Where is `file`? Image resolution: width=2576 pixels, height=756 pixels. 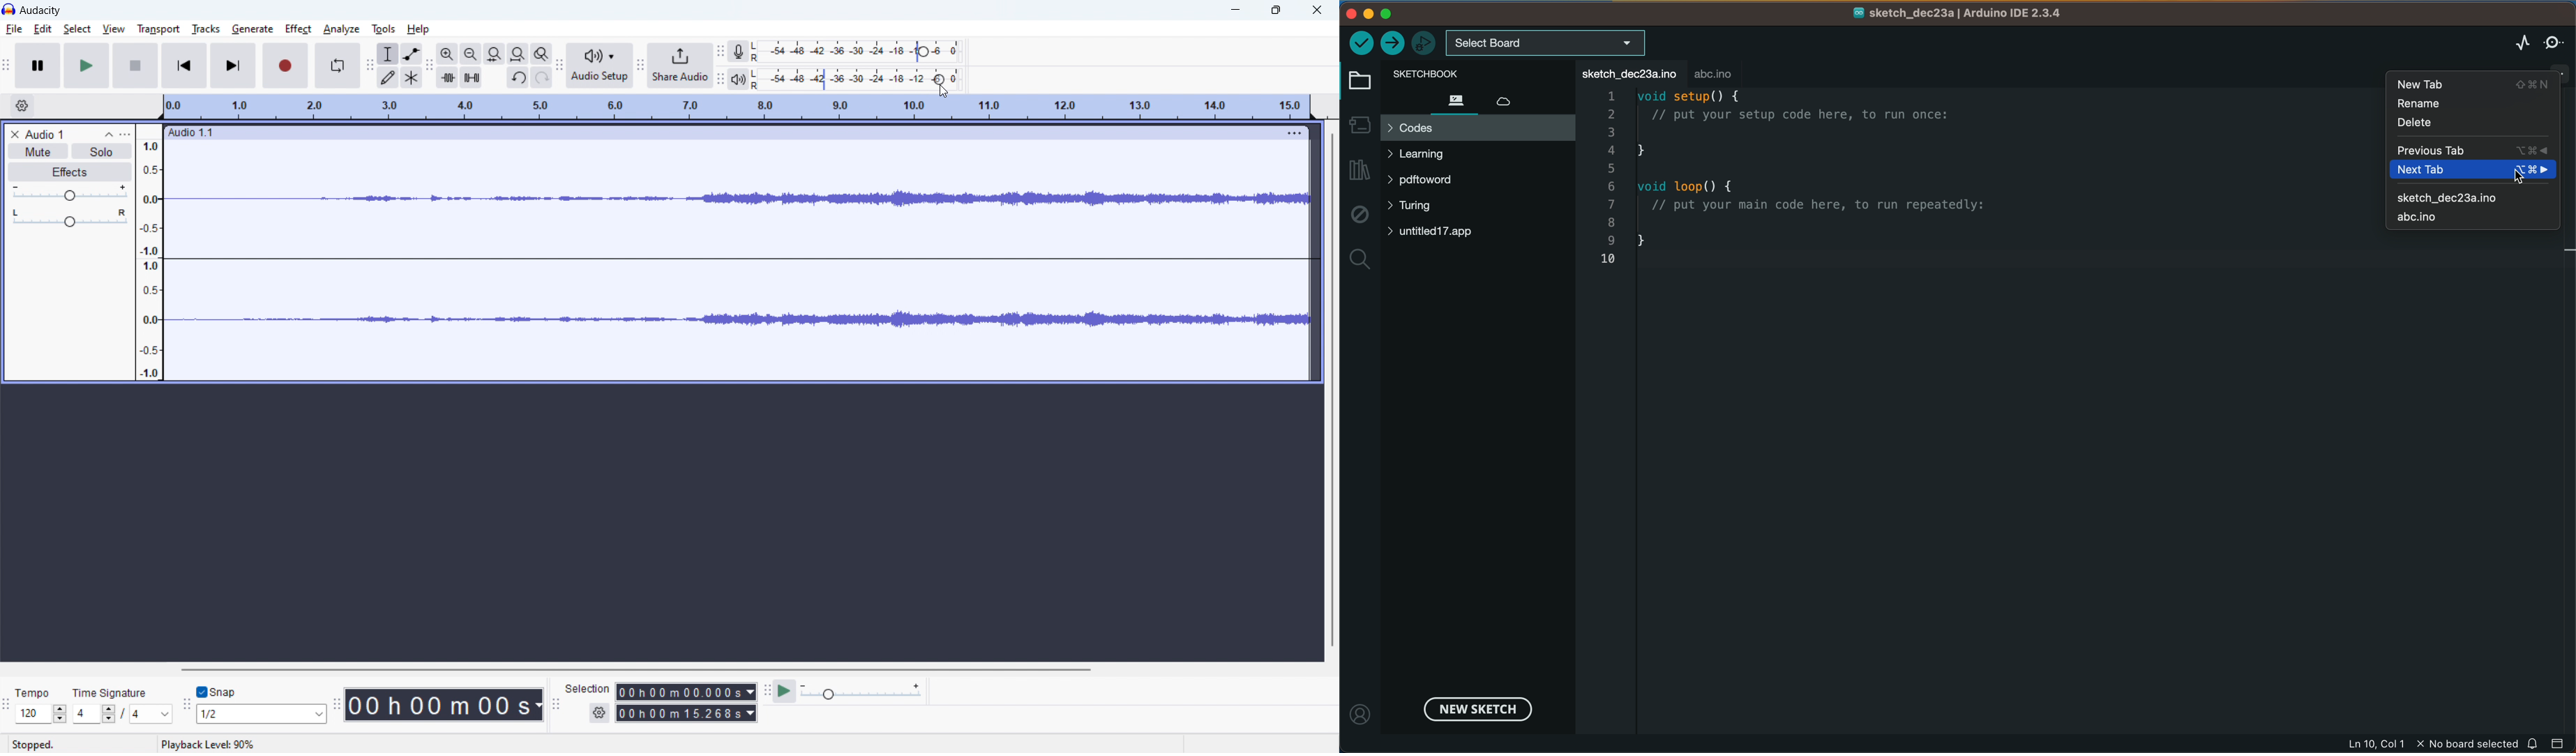
file is located at coordinates (14, 29).